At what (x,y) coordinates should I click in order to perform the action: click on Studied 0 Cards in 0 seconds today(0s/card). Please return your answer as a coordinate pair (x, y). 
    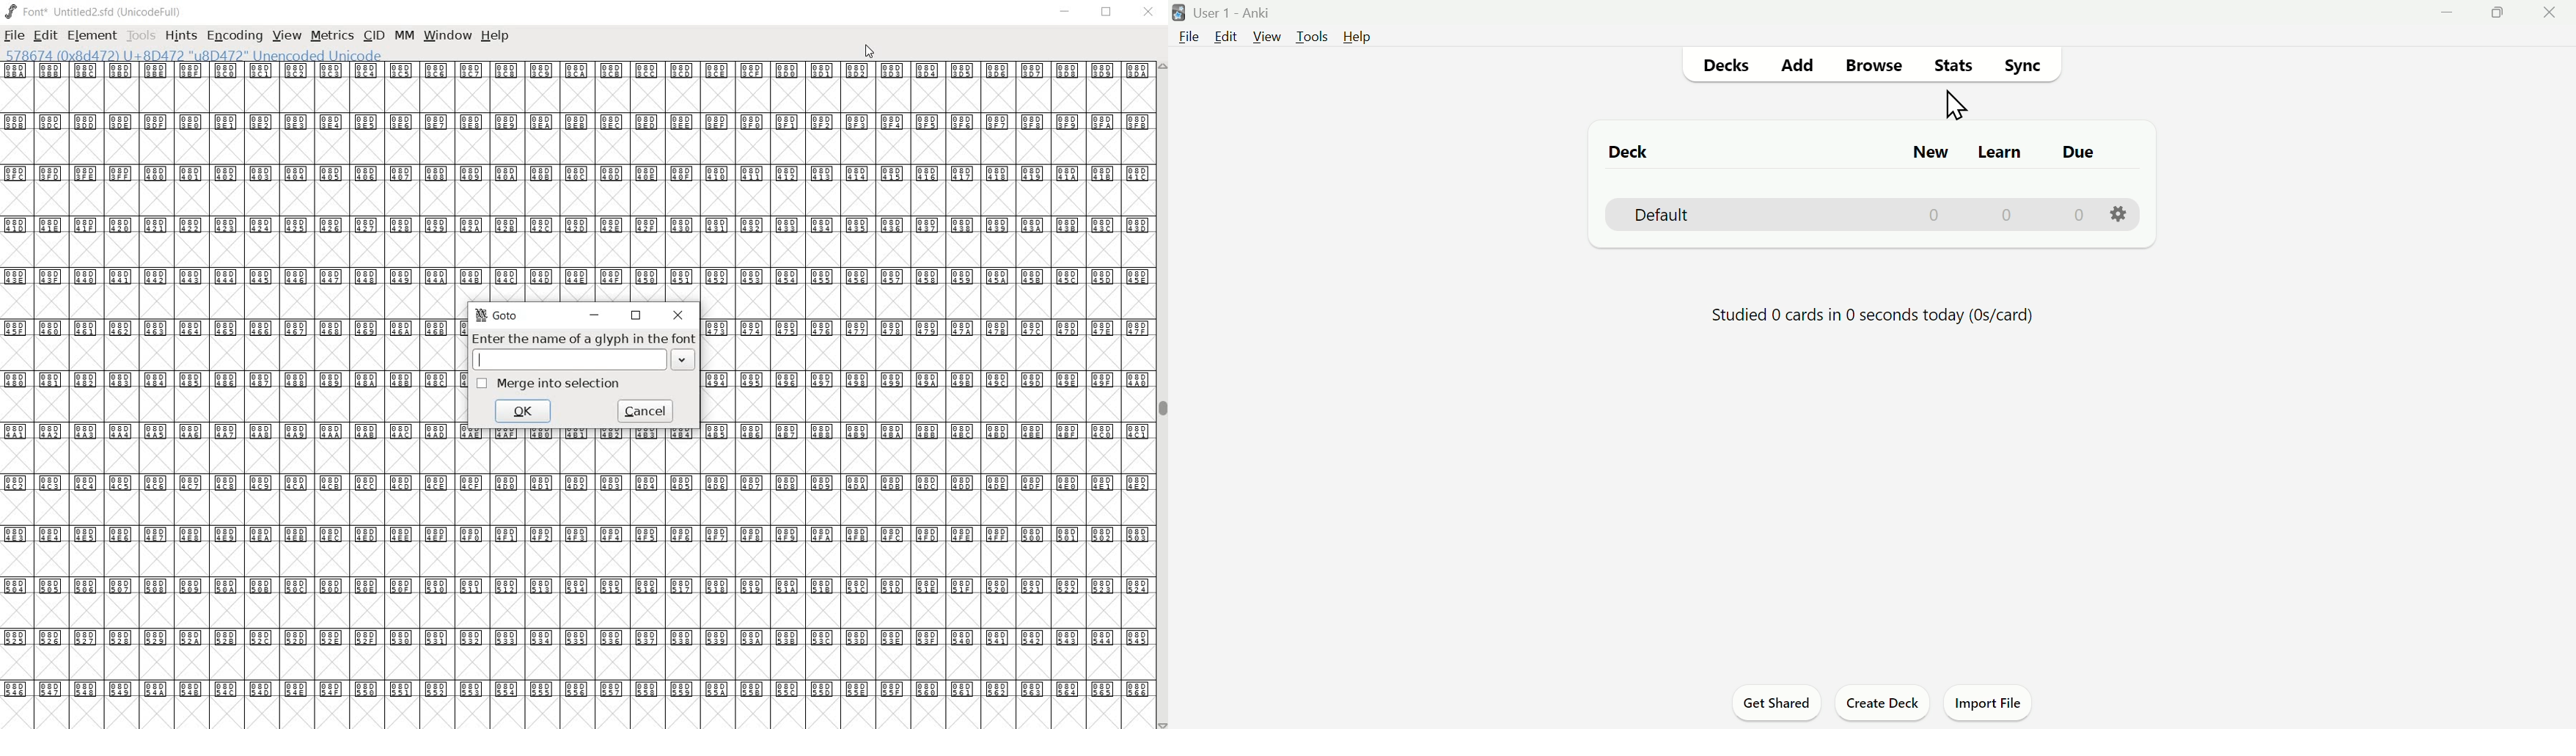
    Looking at the image, I should click on (1881, 312).